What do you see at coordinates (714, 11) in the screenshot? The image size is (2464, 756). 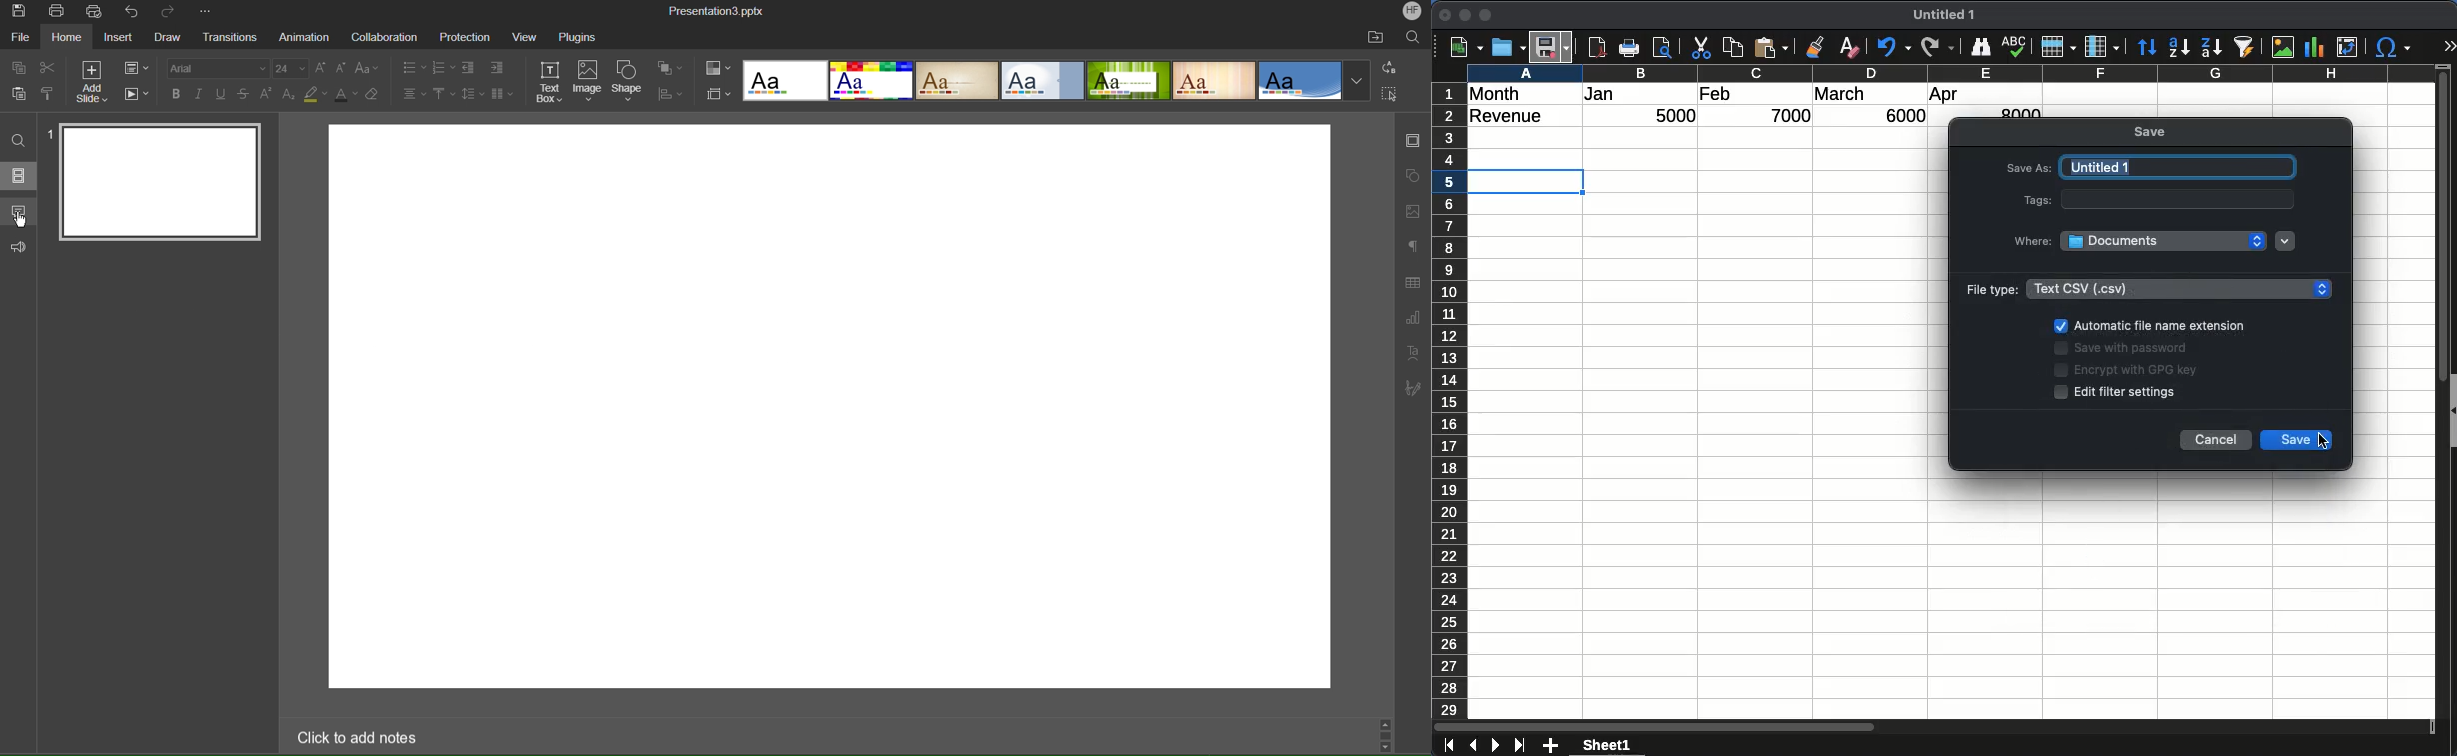 I see `Presentation Title` at bounding box center [714, 11].